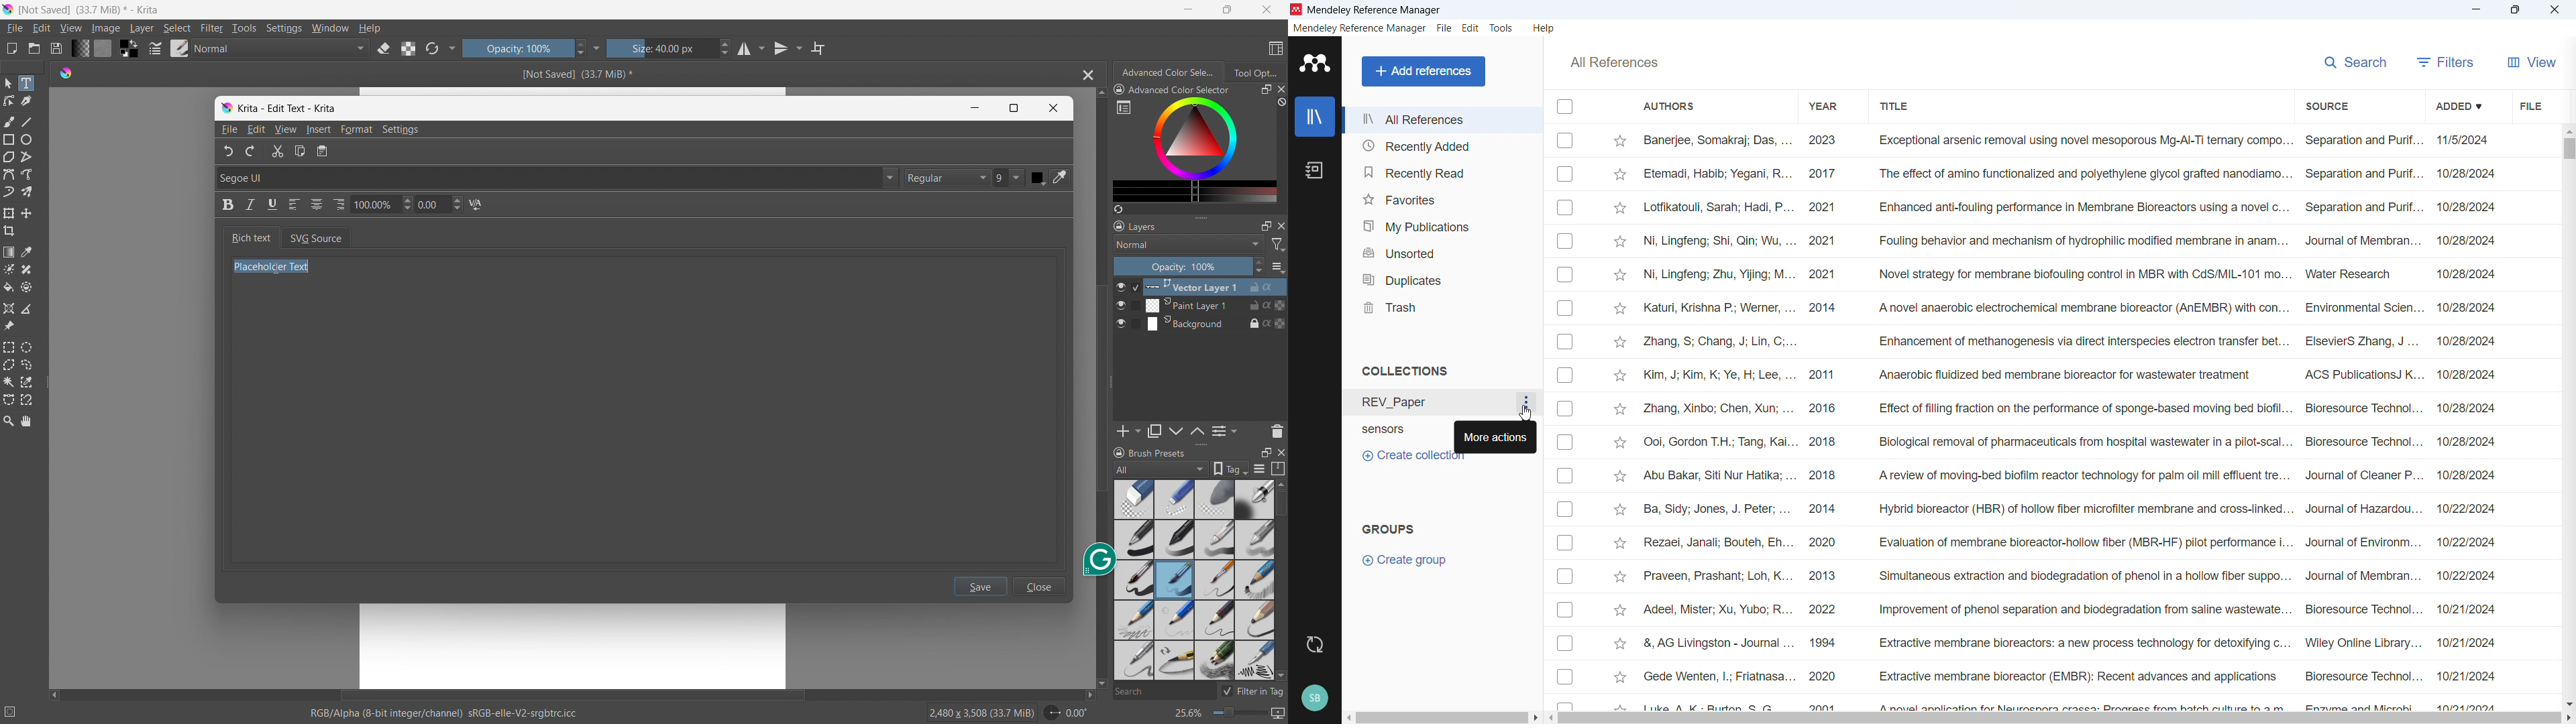 The image size is (2576, 728). Describe the element at coordinates (2328, 105) in the screenshot. I see `Source ` at that location.